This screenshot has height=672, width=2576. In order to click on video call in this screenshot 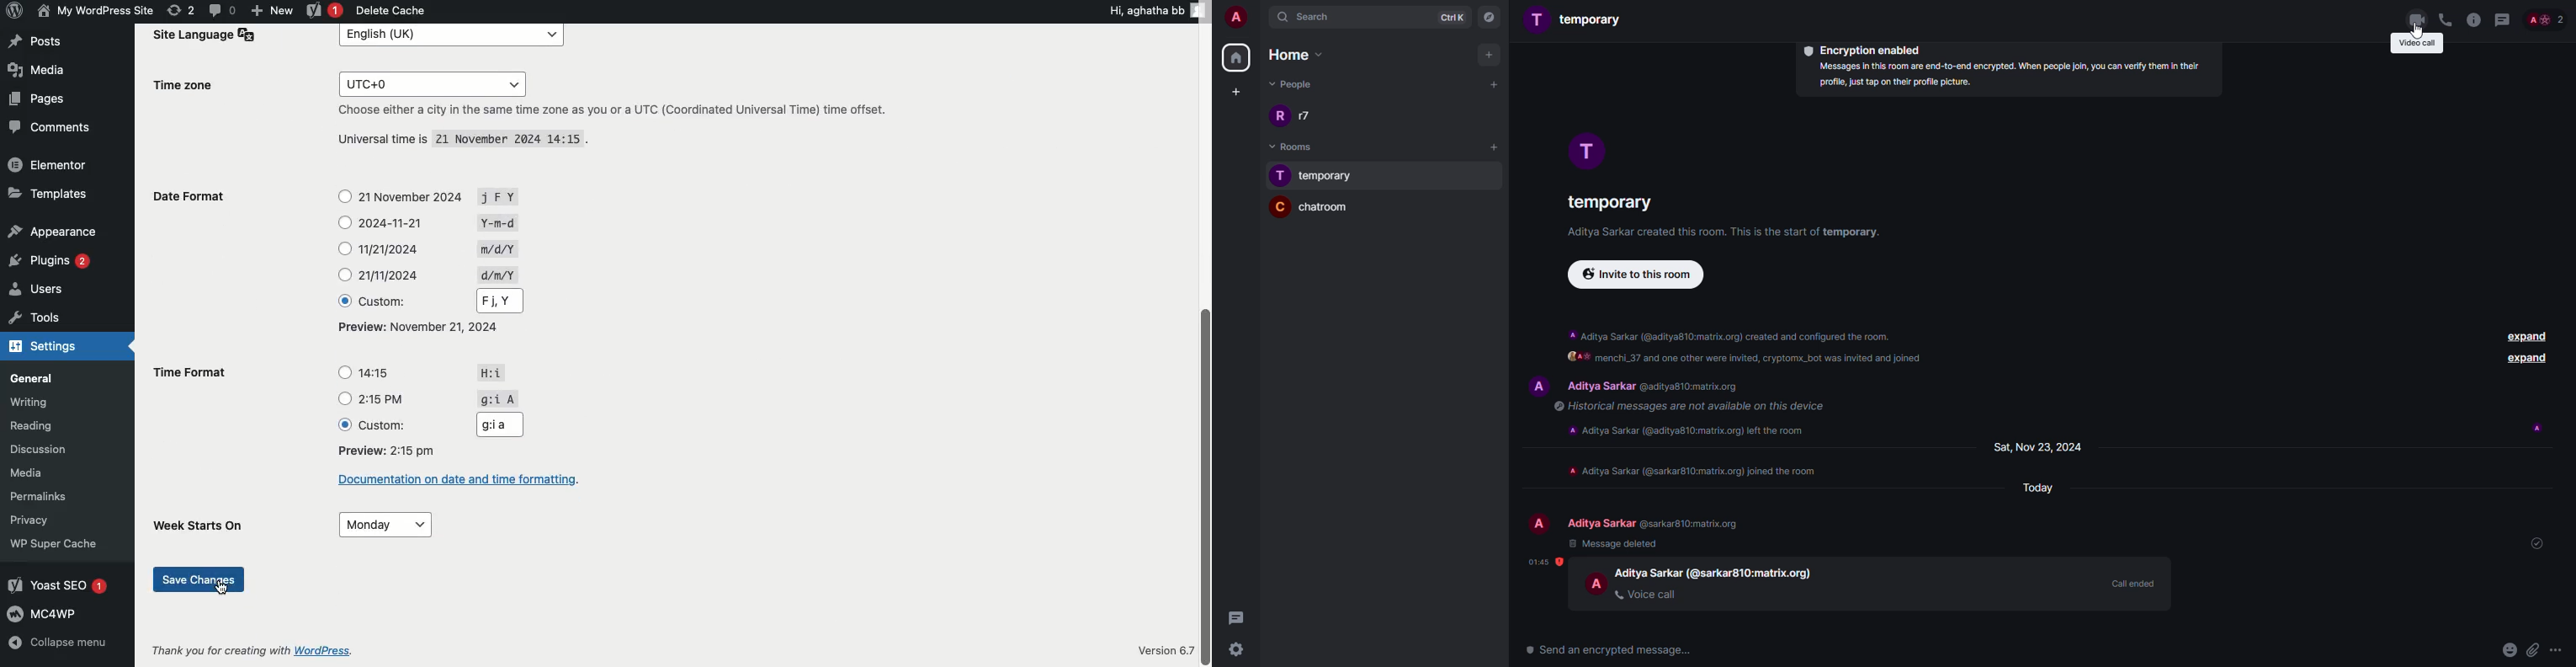, I will do `click(2416, 44)`.